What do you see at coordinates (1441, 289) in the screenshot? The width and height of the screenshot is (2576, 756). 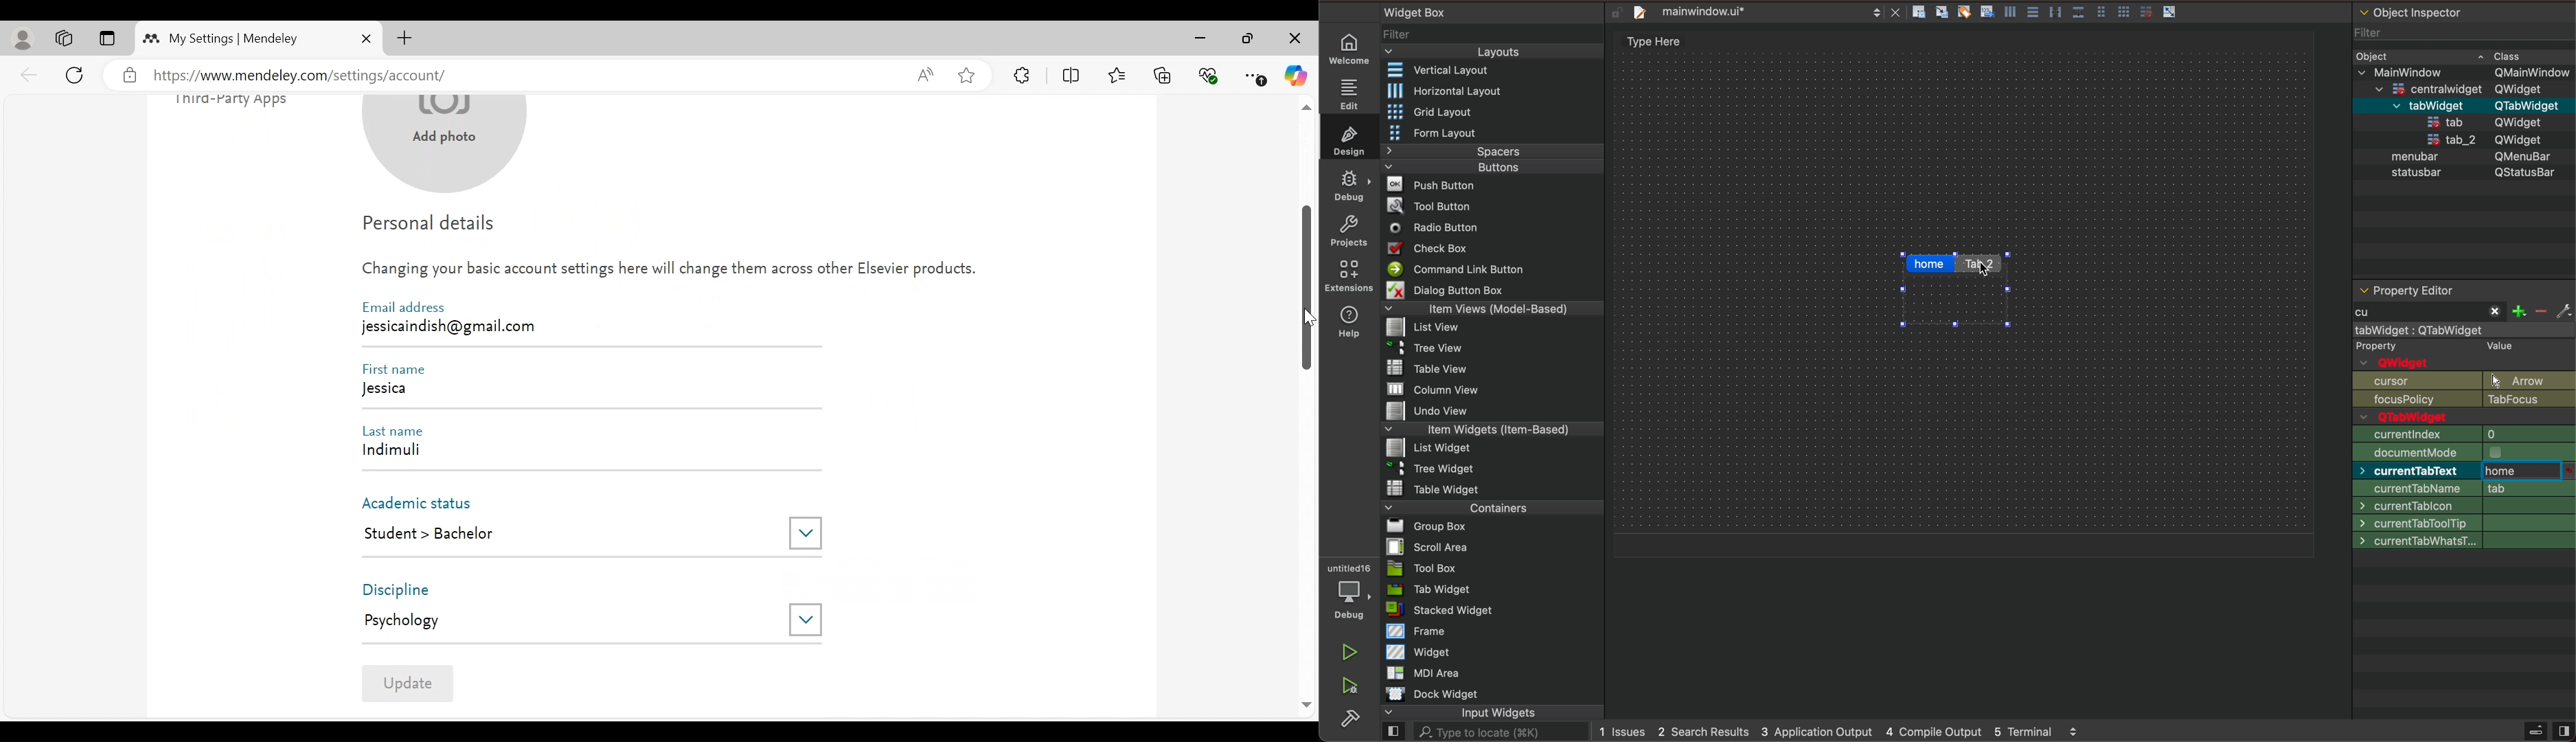 I see `Dialog Button Box` at bounding box center [1441, 289].